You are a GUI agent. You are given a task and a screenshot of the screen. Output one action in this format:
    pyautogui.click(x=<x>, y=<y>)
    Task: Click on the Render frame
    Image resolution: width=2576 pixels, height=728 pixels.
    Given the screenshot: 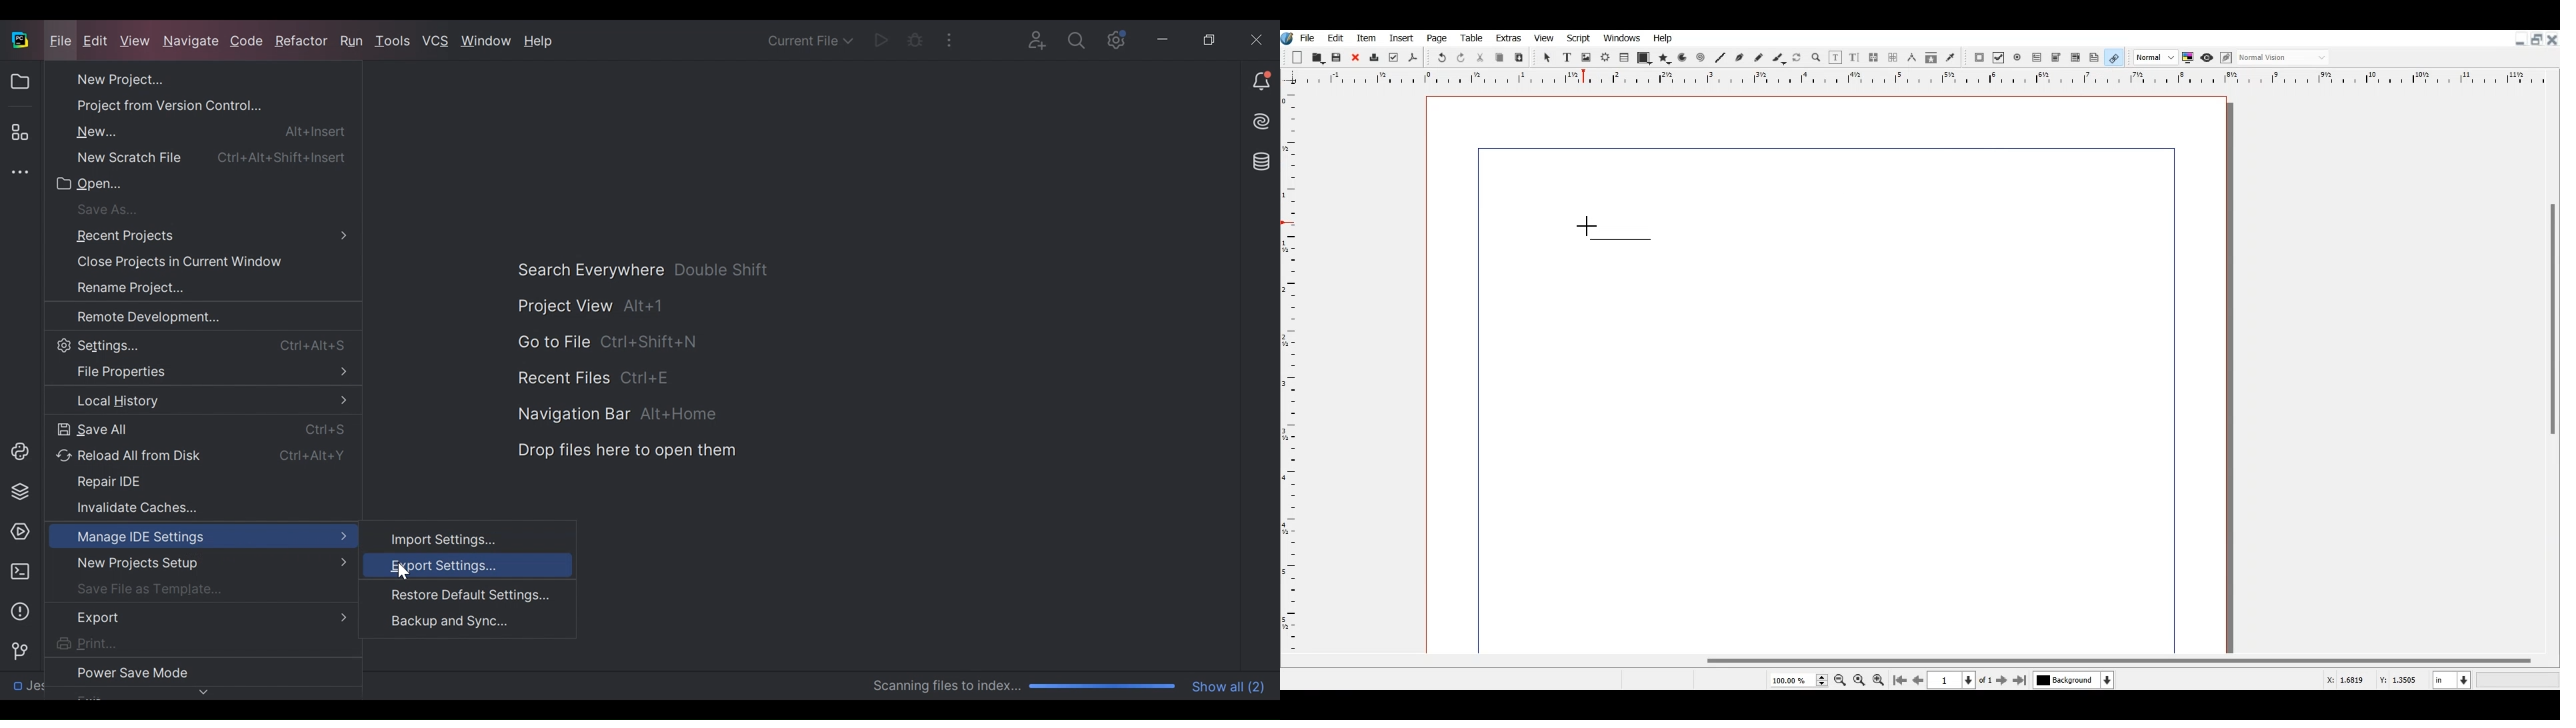 What is the action you would take?
    pyautogui.click(x=1606, y=57)
    